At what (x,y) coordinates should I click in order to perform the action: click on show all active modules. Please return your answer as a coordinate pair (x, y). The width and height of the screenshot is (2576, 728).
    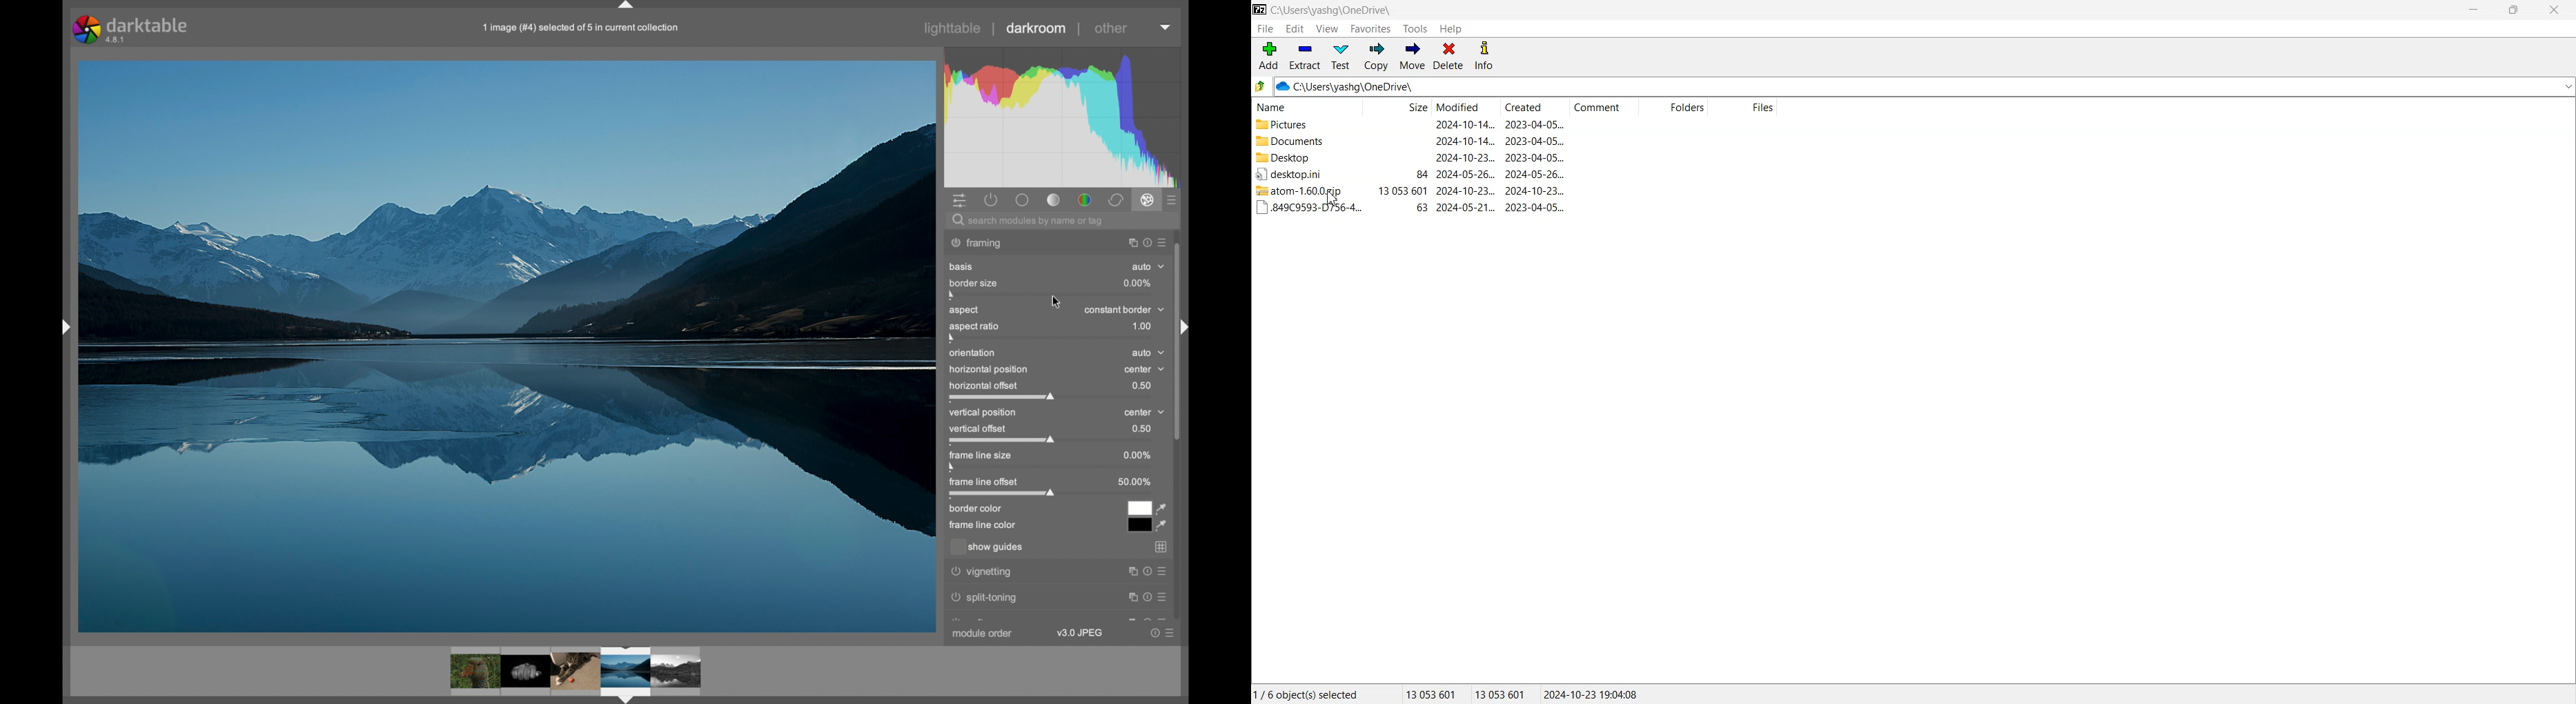
    Looking at the image, I should click on (993, 200).